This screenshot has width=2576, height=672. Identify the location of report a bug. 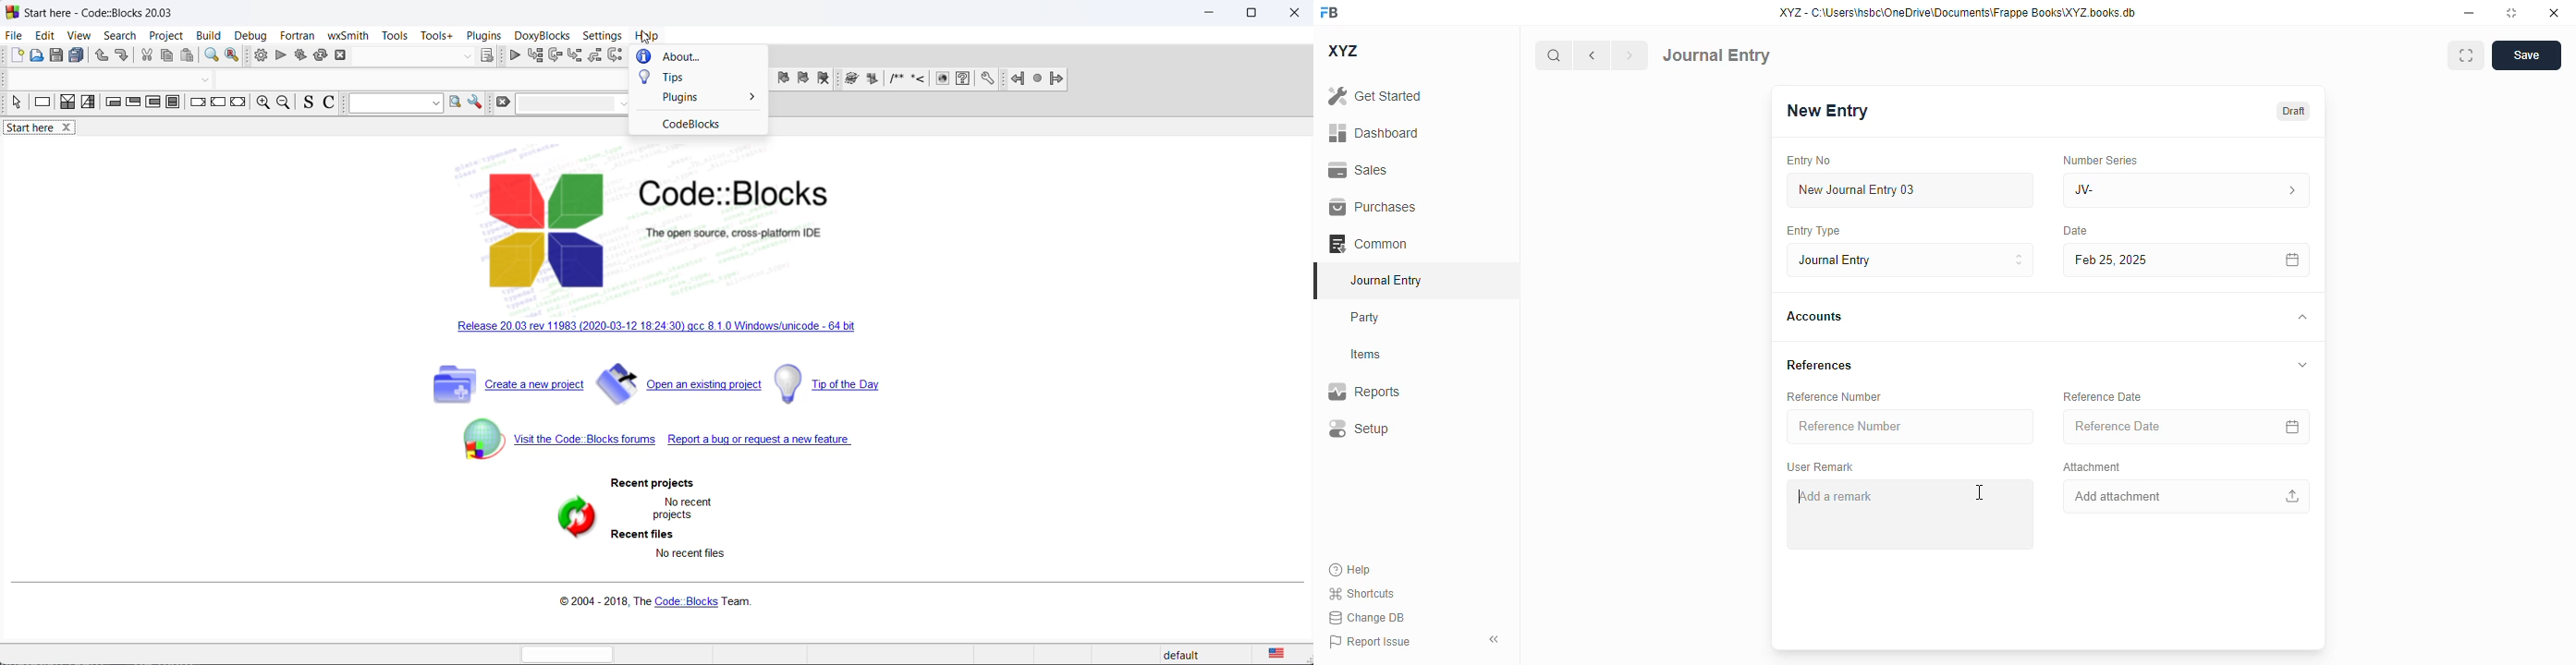
(771, 440).